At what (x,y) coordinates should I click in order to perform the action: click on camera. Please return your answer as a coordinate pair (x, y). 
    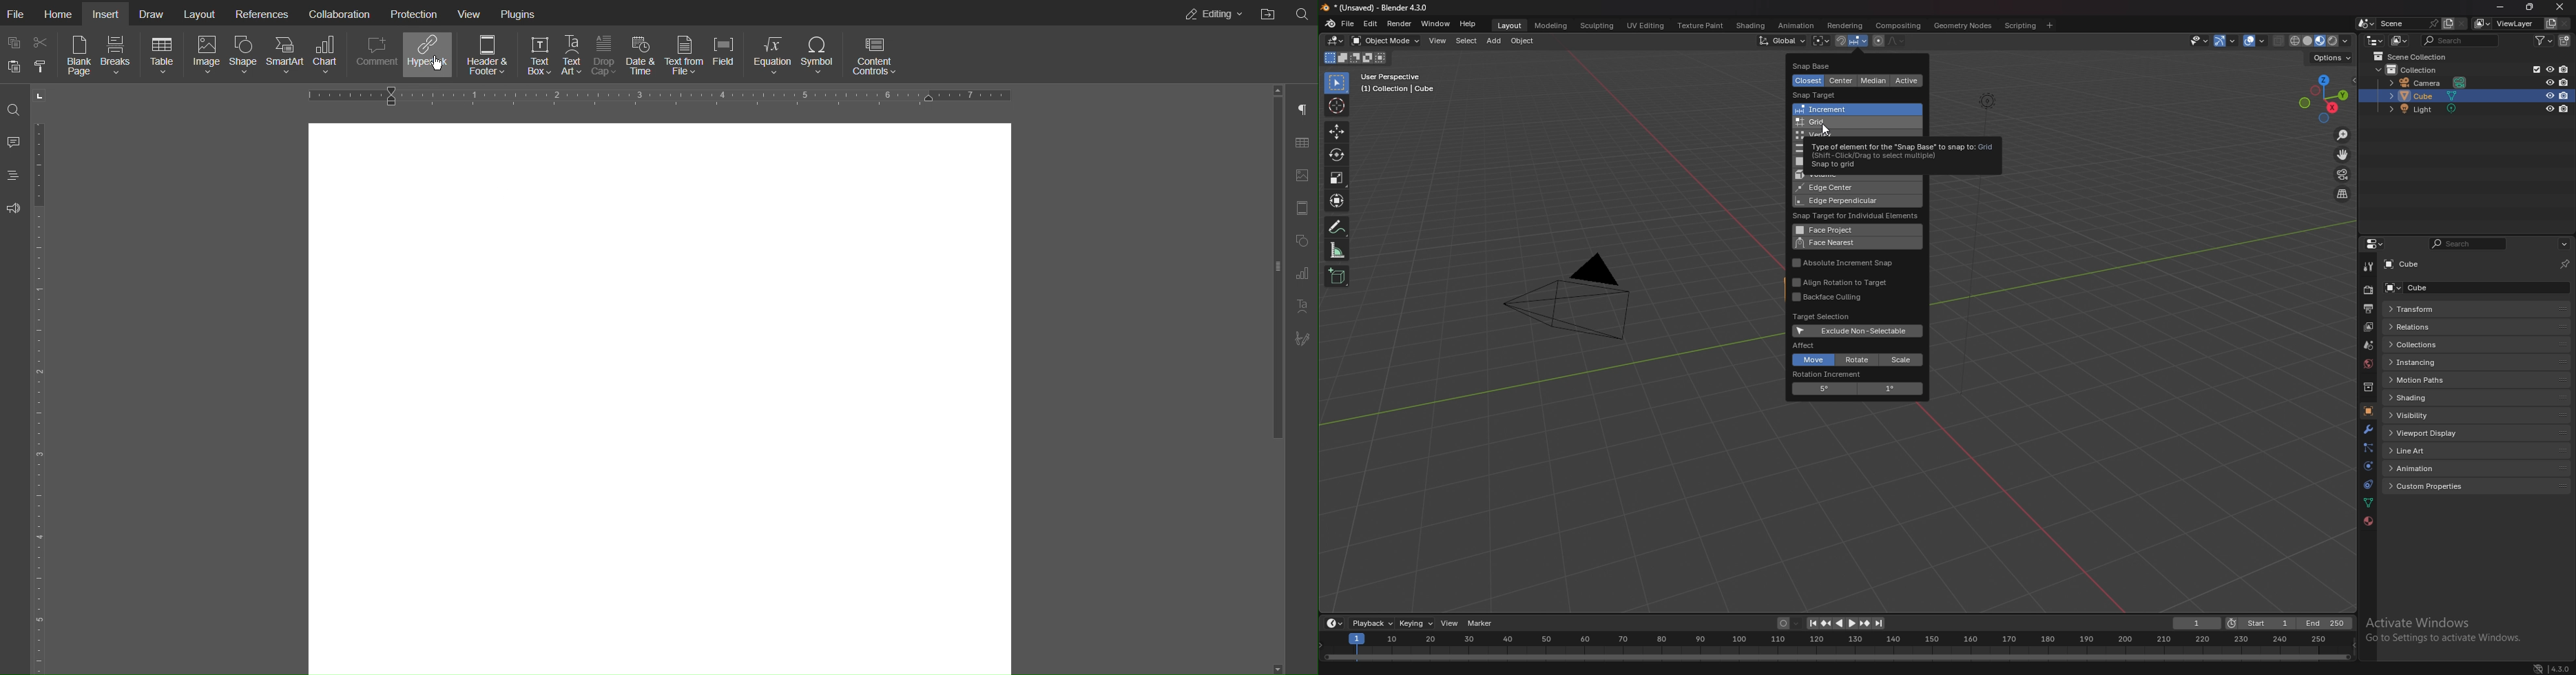
    Looking at the image, I should click on (1578, 296).